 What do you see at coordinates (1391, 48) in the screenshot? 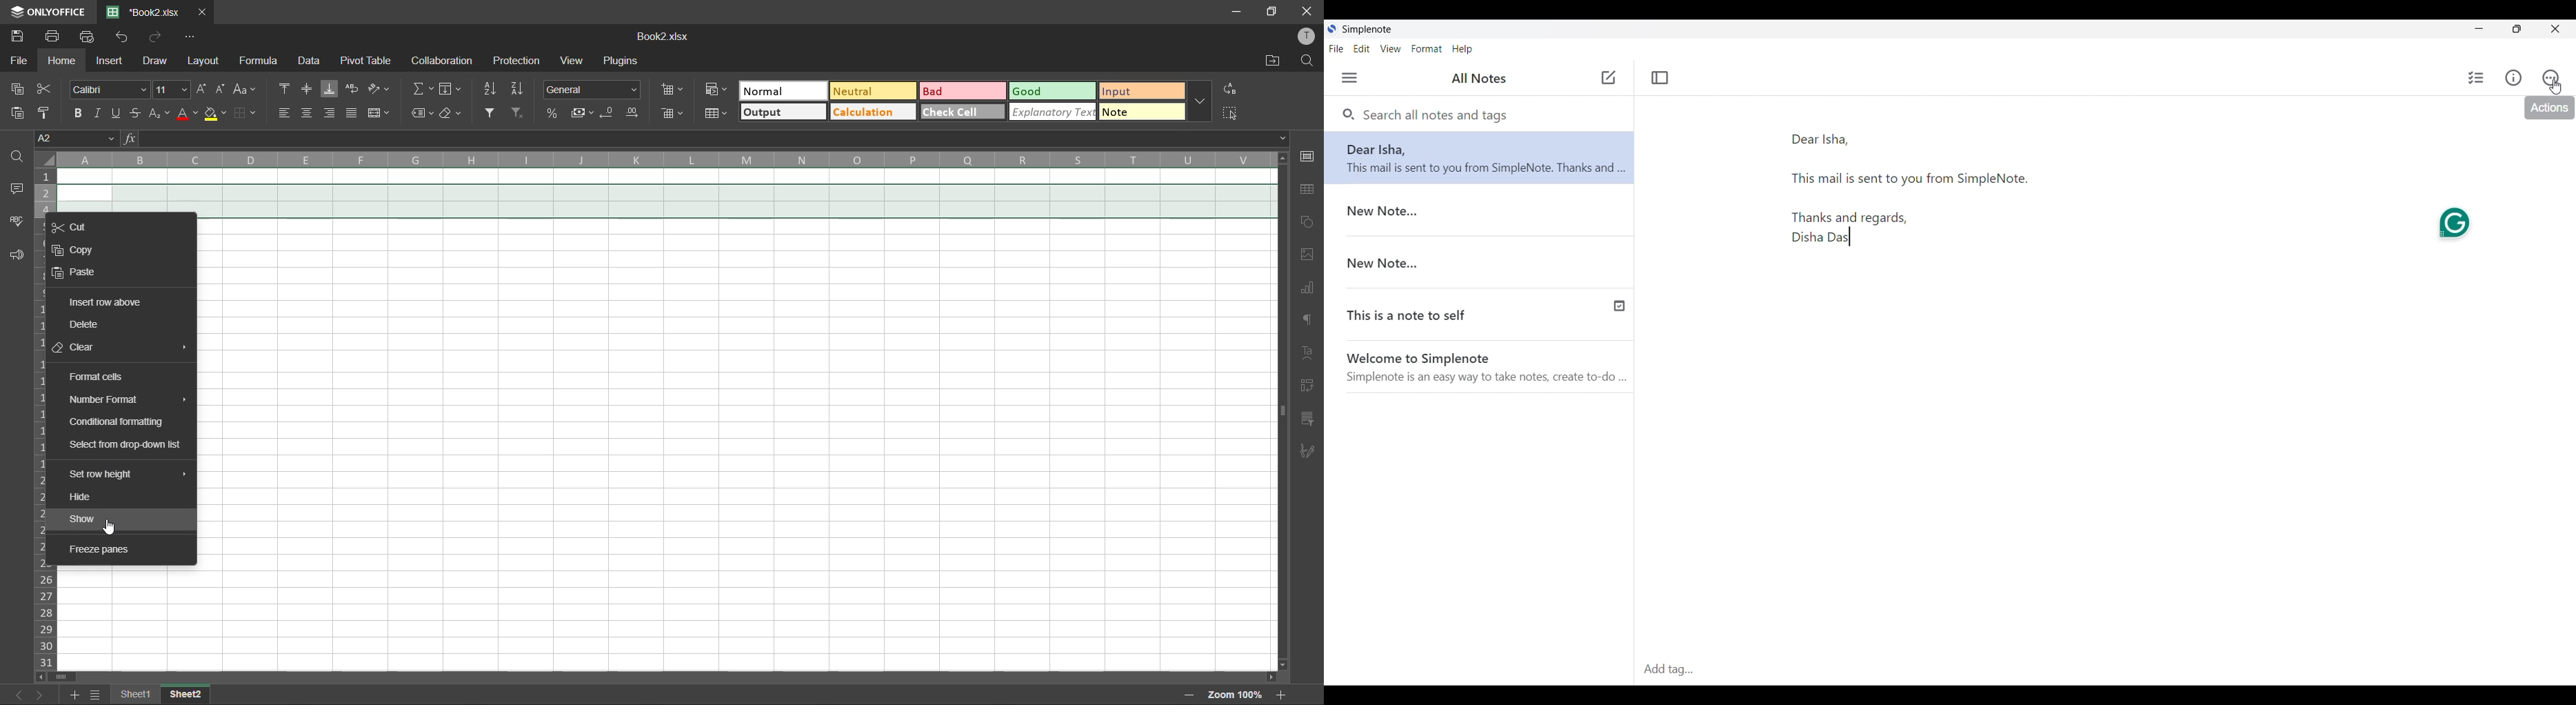
I see `View` at bounding box center [1391, 48].